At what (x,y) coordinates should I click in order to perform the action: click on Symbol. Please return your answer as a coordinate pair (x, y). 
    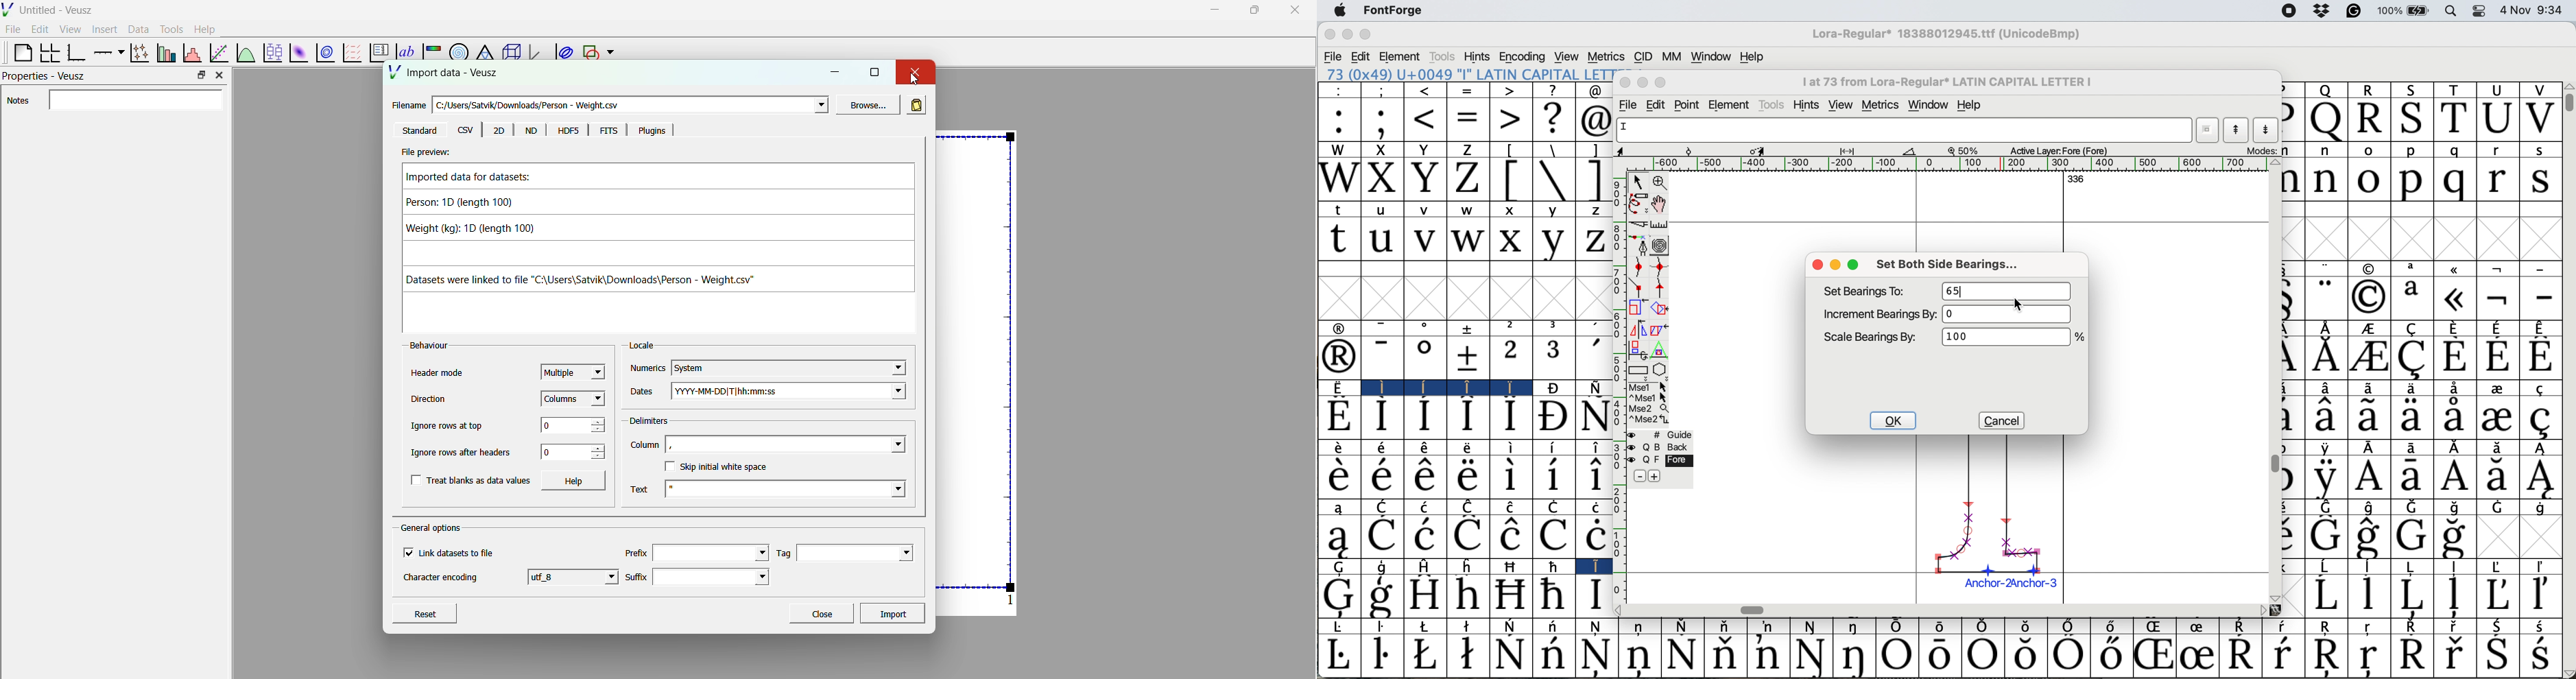
    Looking at the image, I should click on (1469, 448).